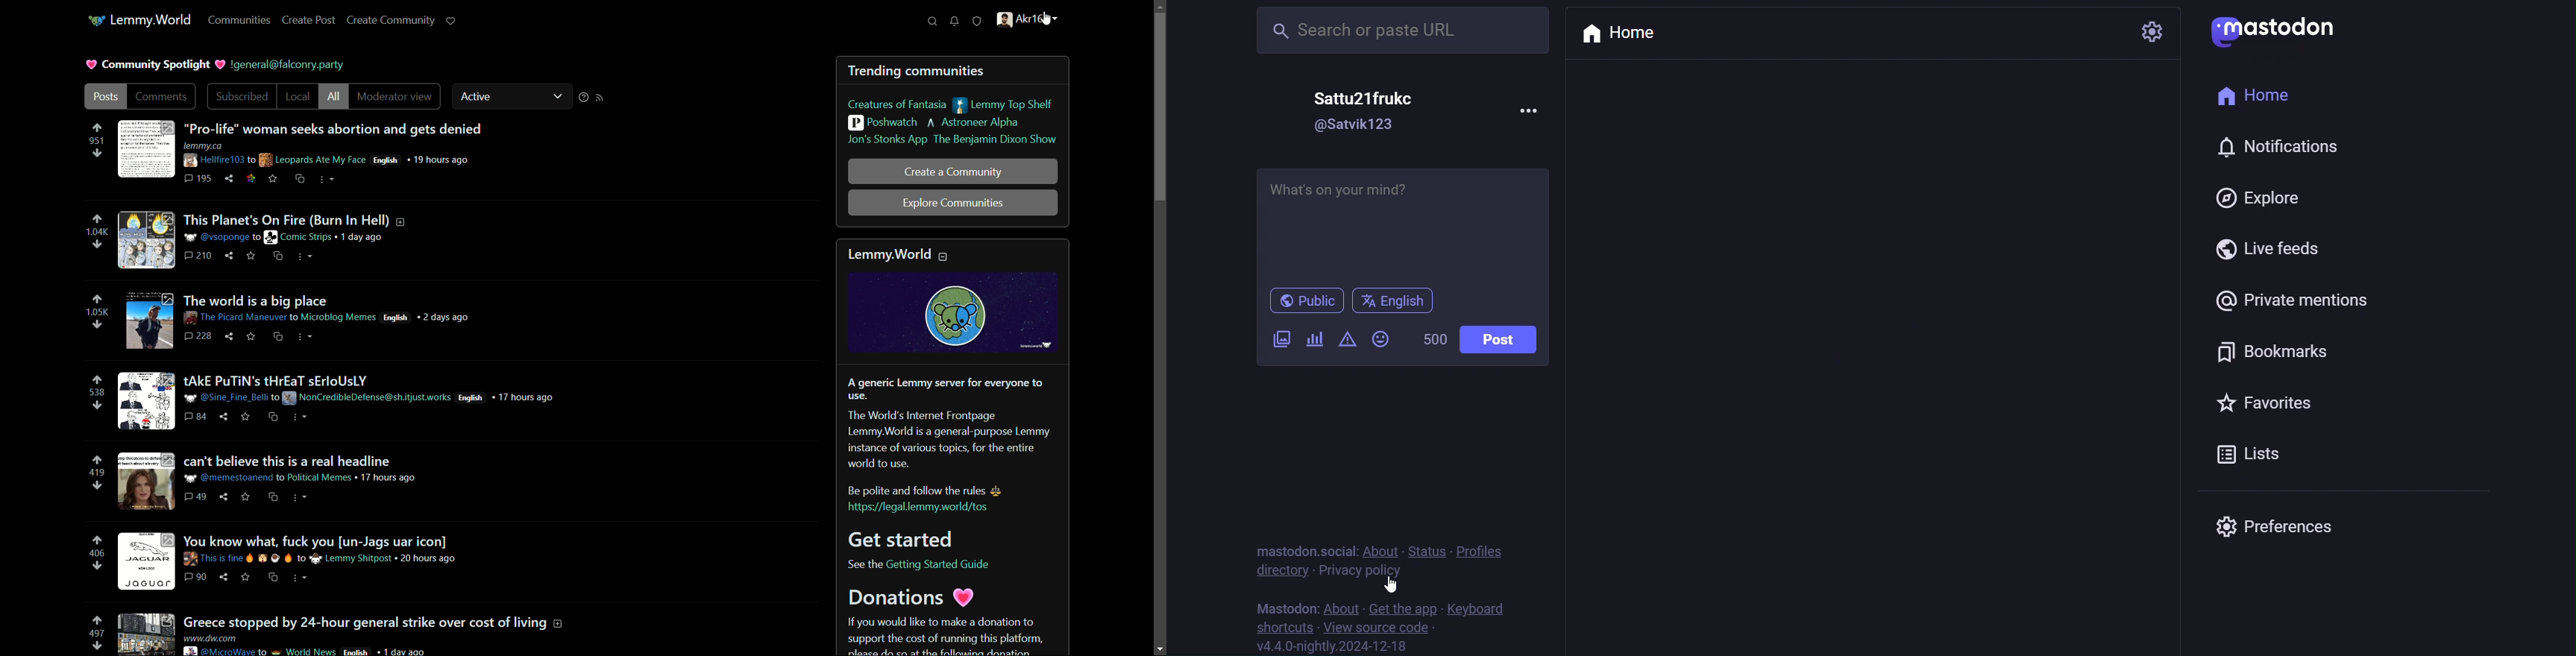 The image size is (2576, 672). I want to click on astroneer alpha, so click(972, 123).